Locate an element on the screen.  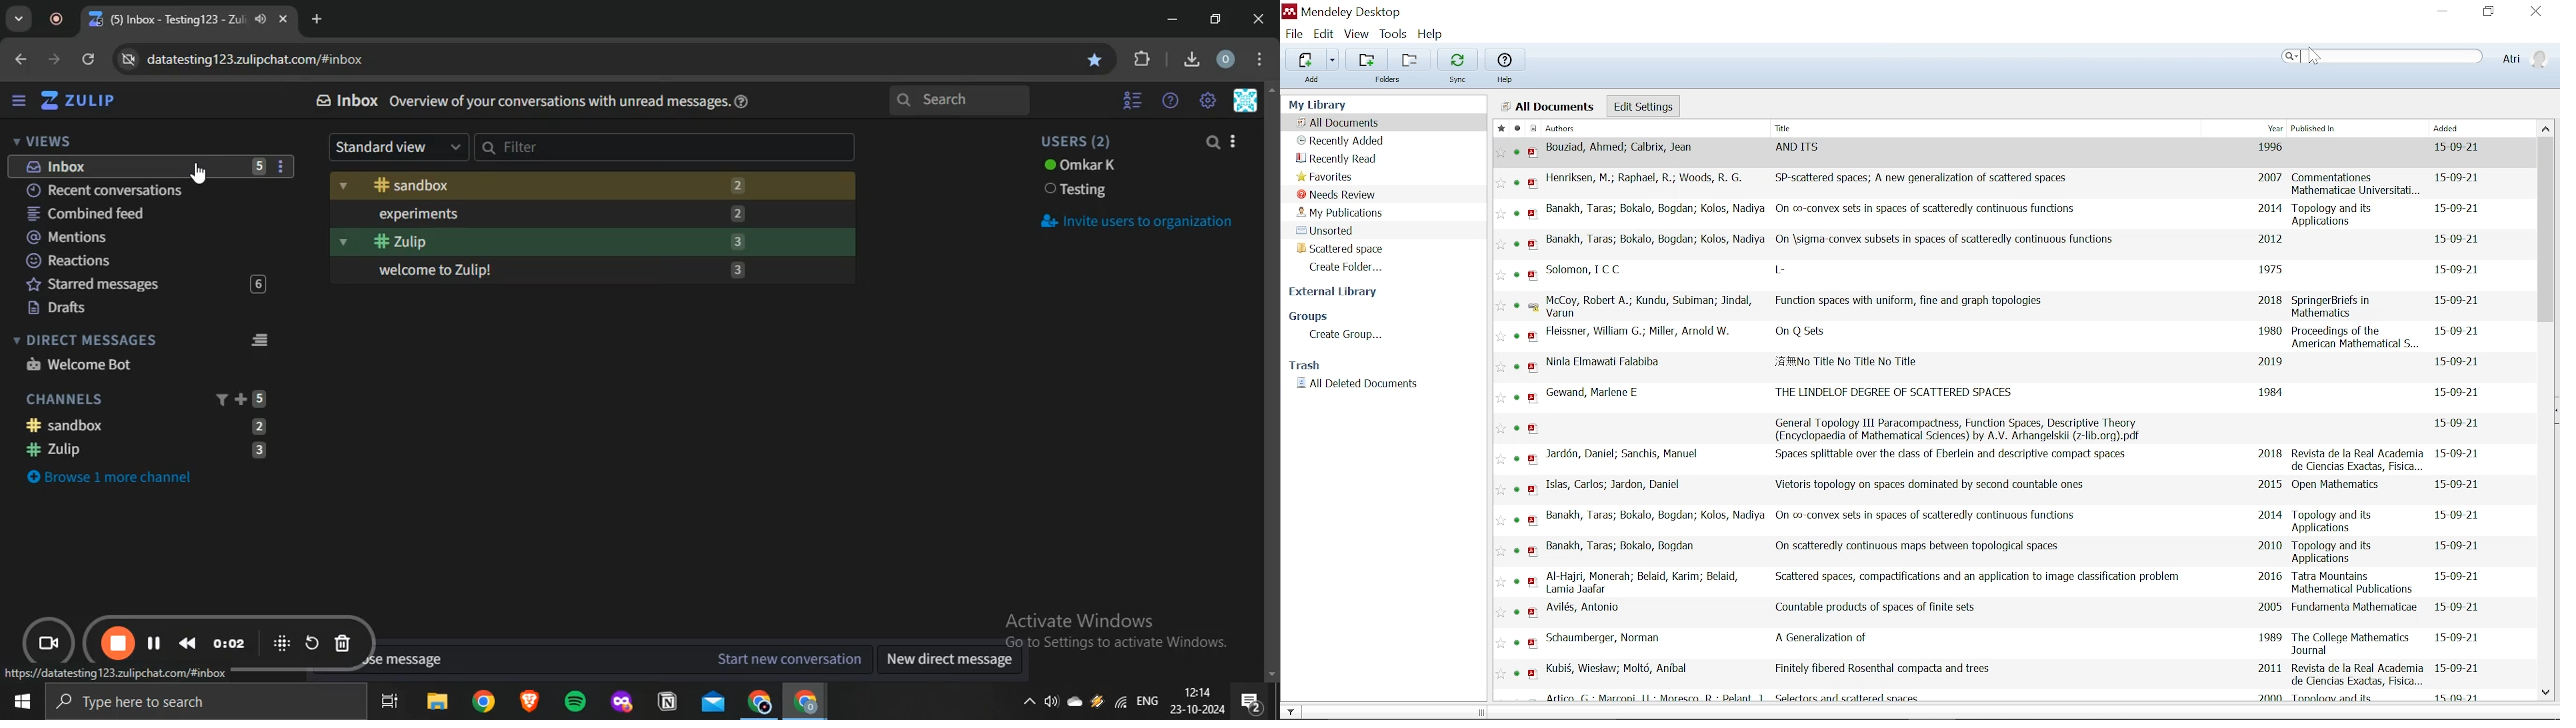
search tab is located at coordinates (19, 20).